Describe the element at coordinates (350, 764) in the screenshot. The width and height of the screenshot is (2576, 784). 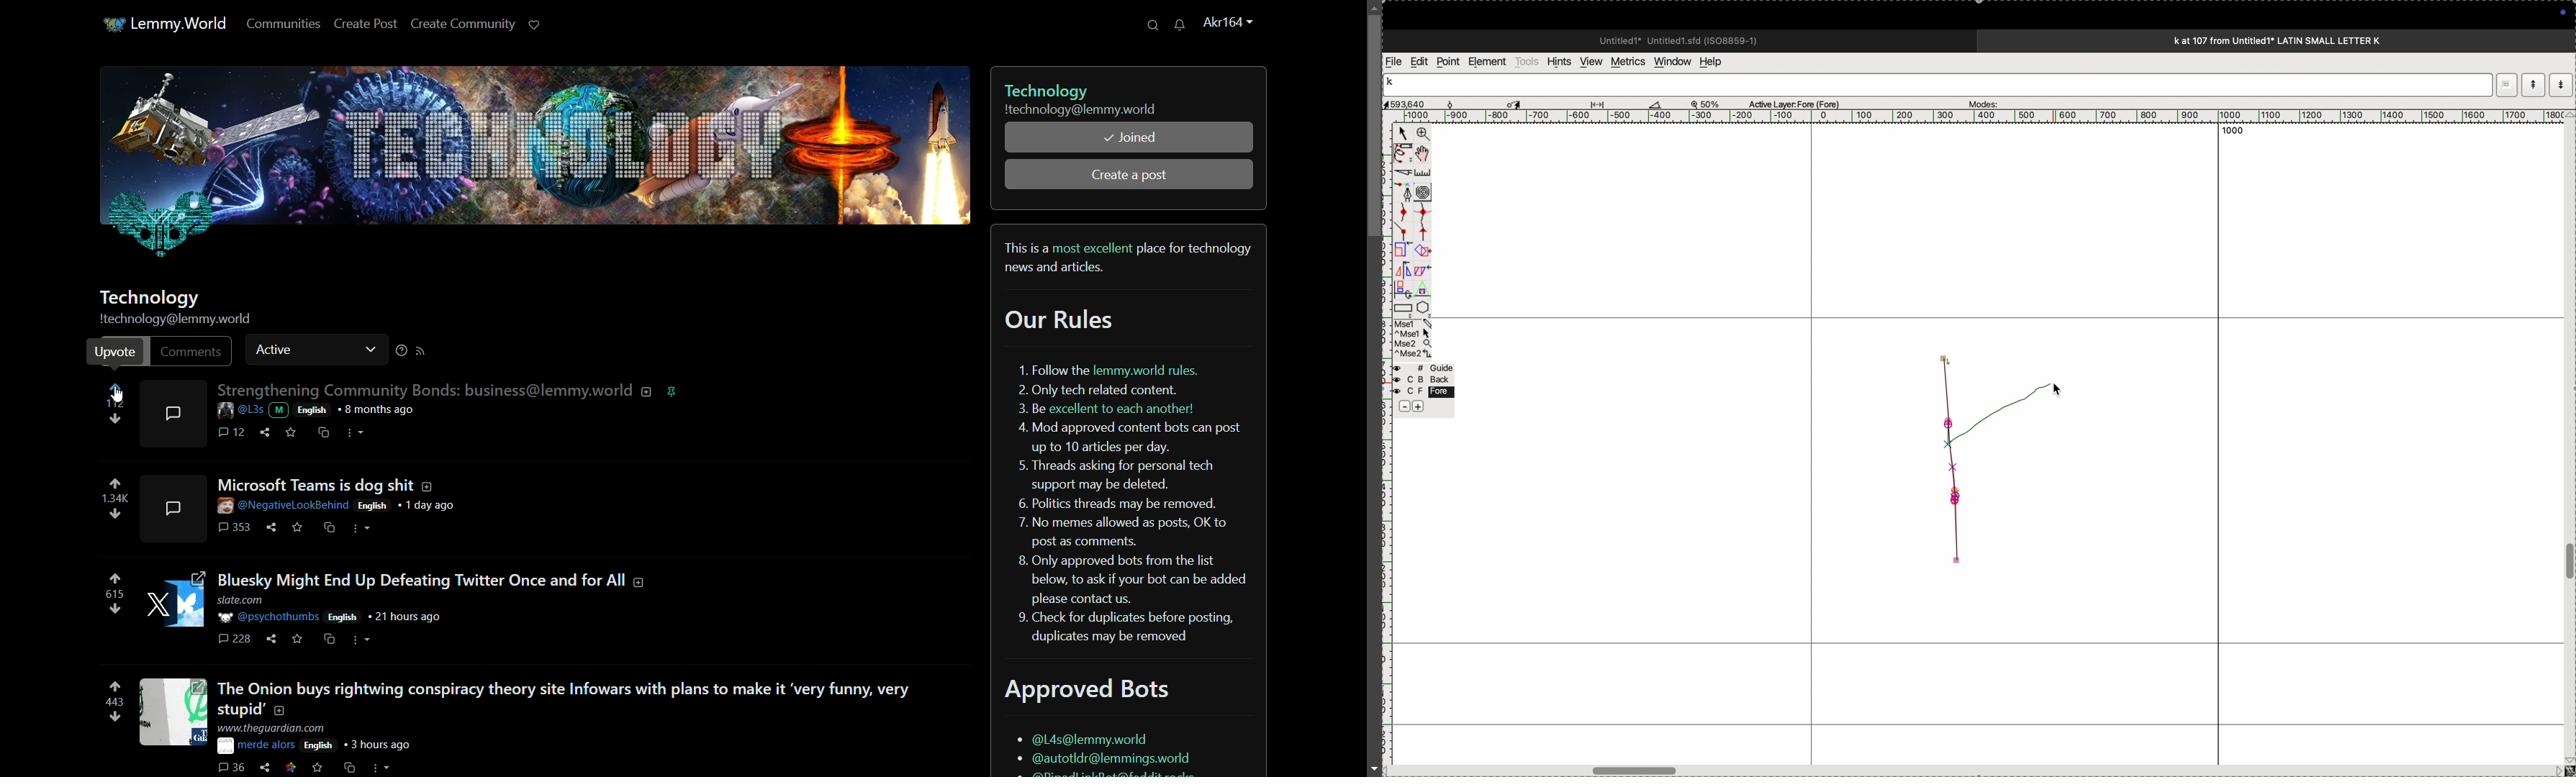
I see `cs` at that location.